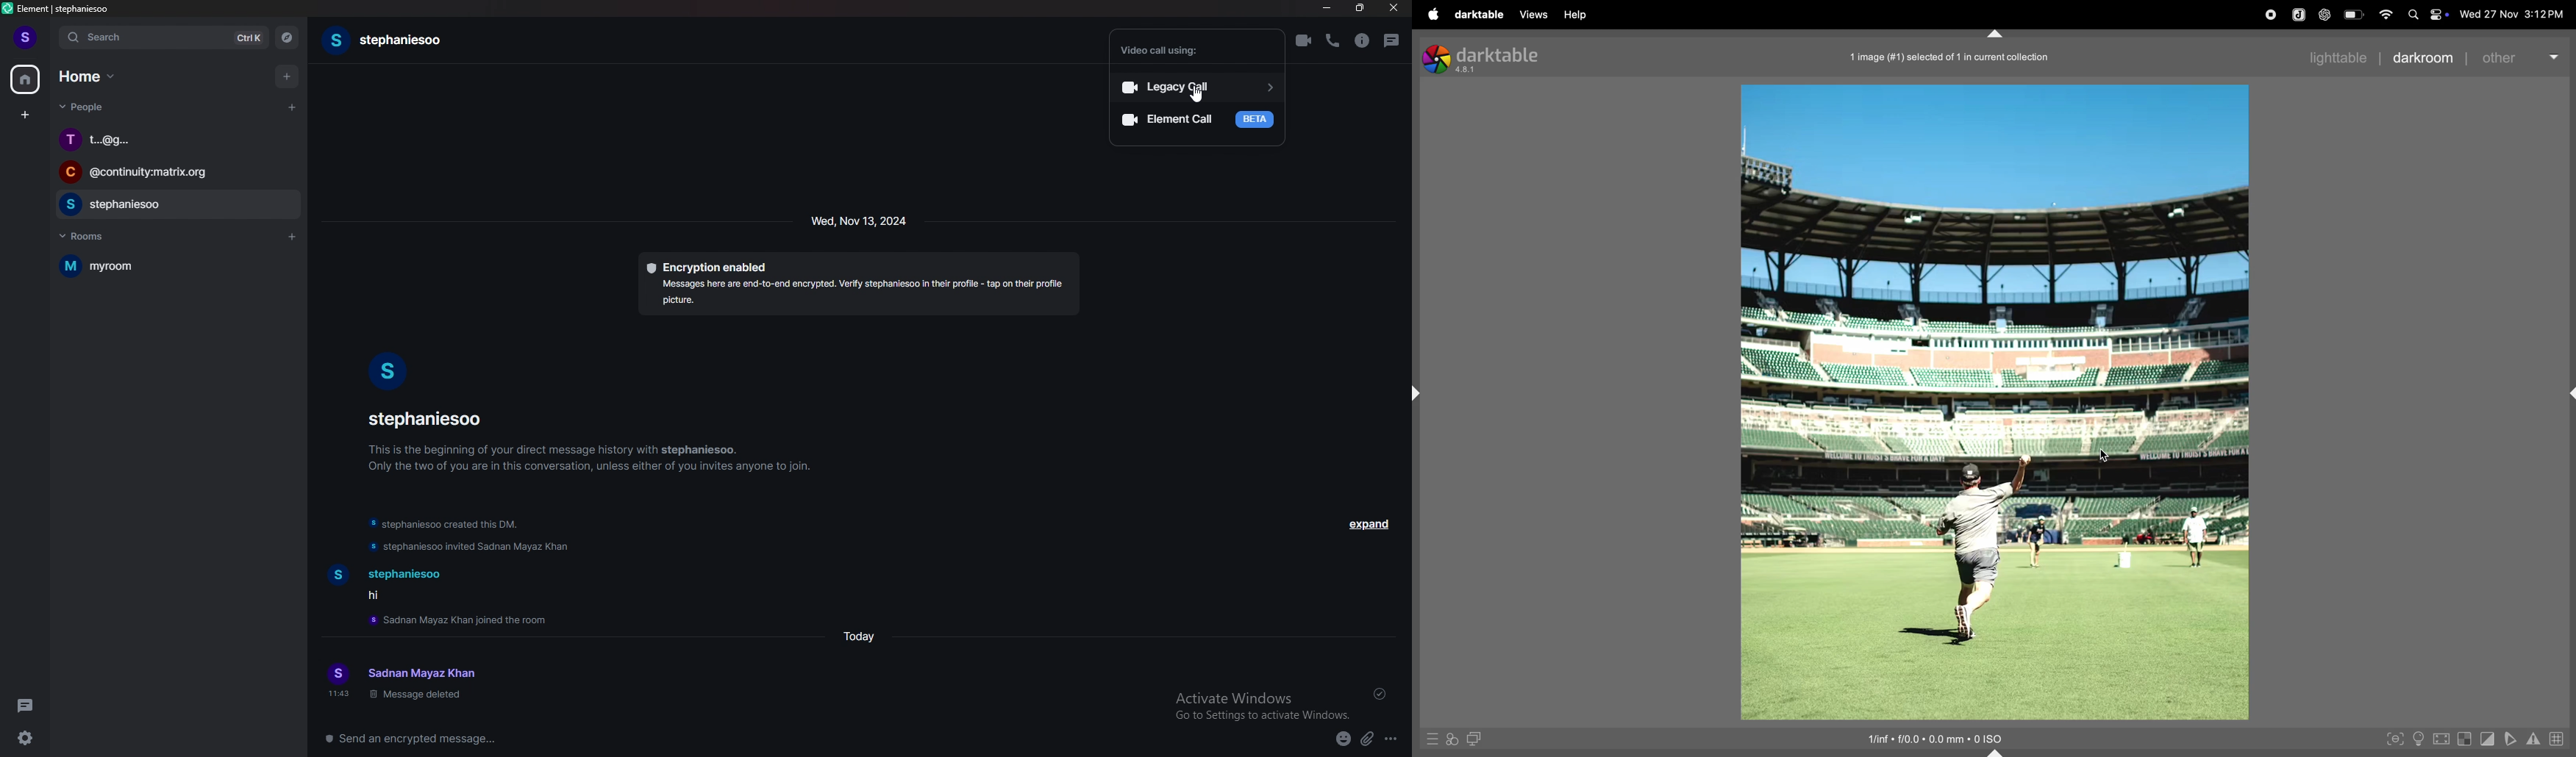  Describe the element at coordinates (1327, 8) in the screenshot. I see `minimize` at that location.